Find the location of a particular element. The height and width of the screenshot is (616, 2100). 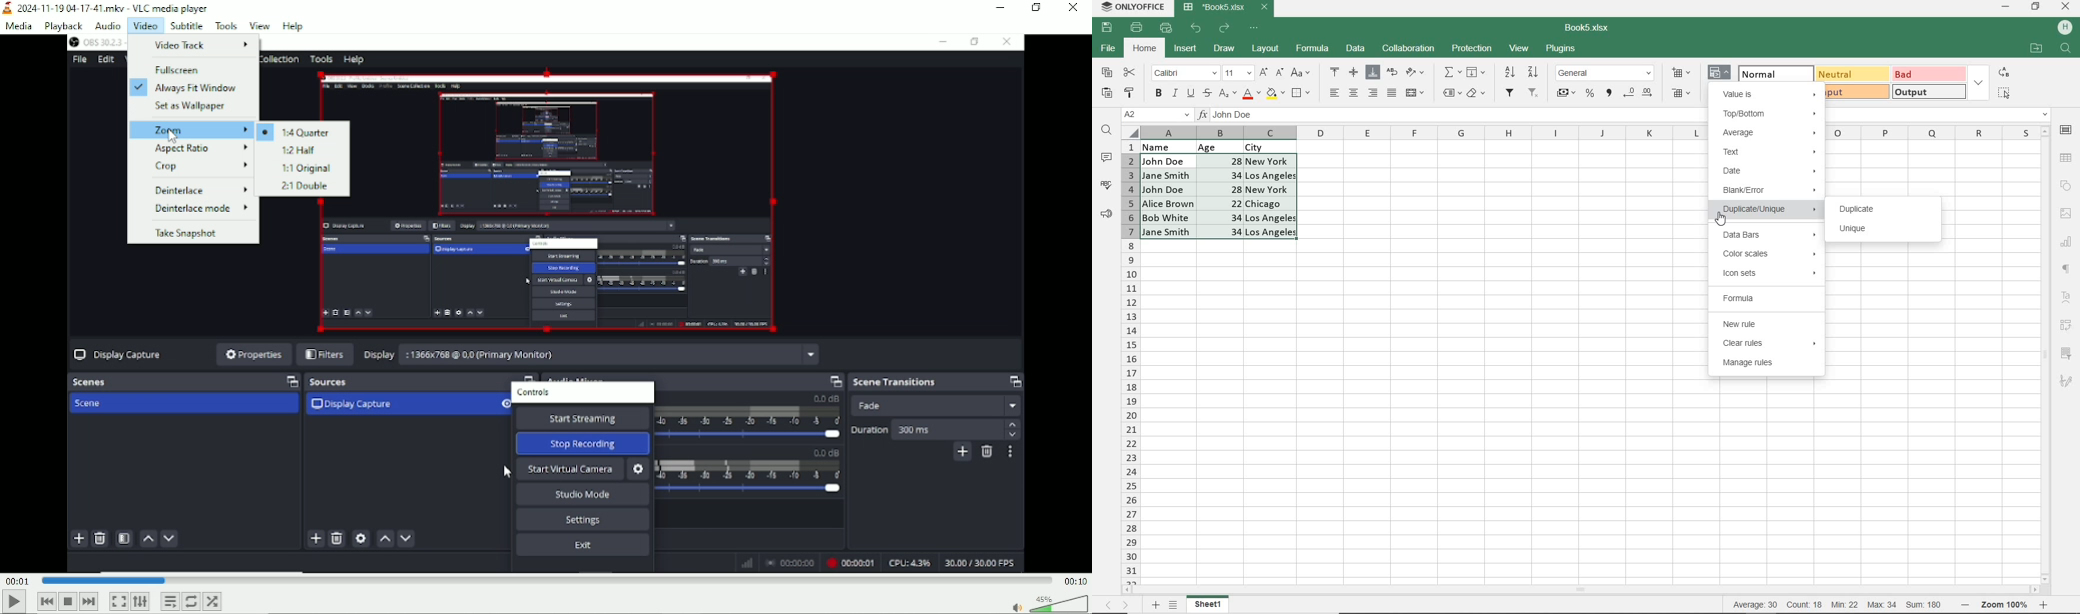

DATA is located at coordinates (1228, 146).